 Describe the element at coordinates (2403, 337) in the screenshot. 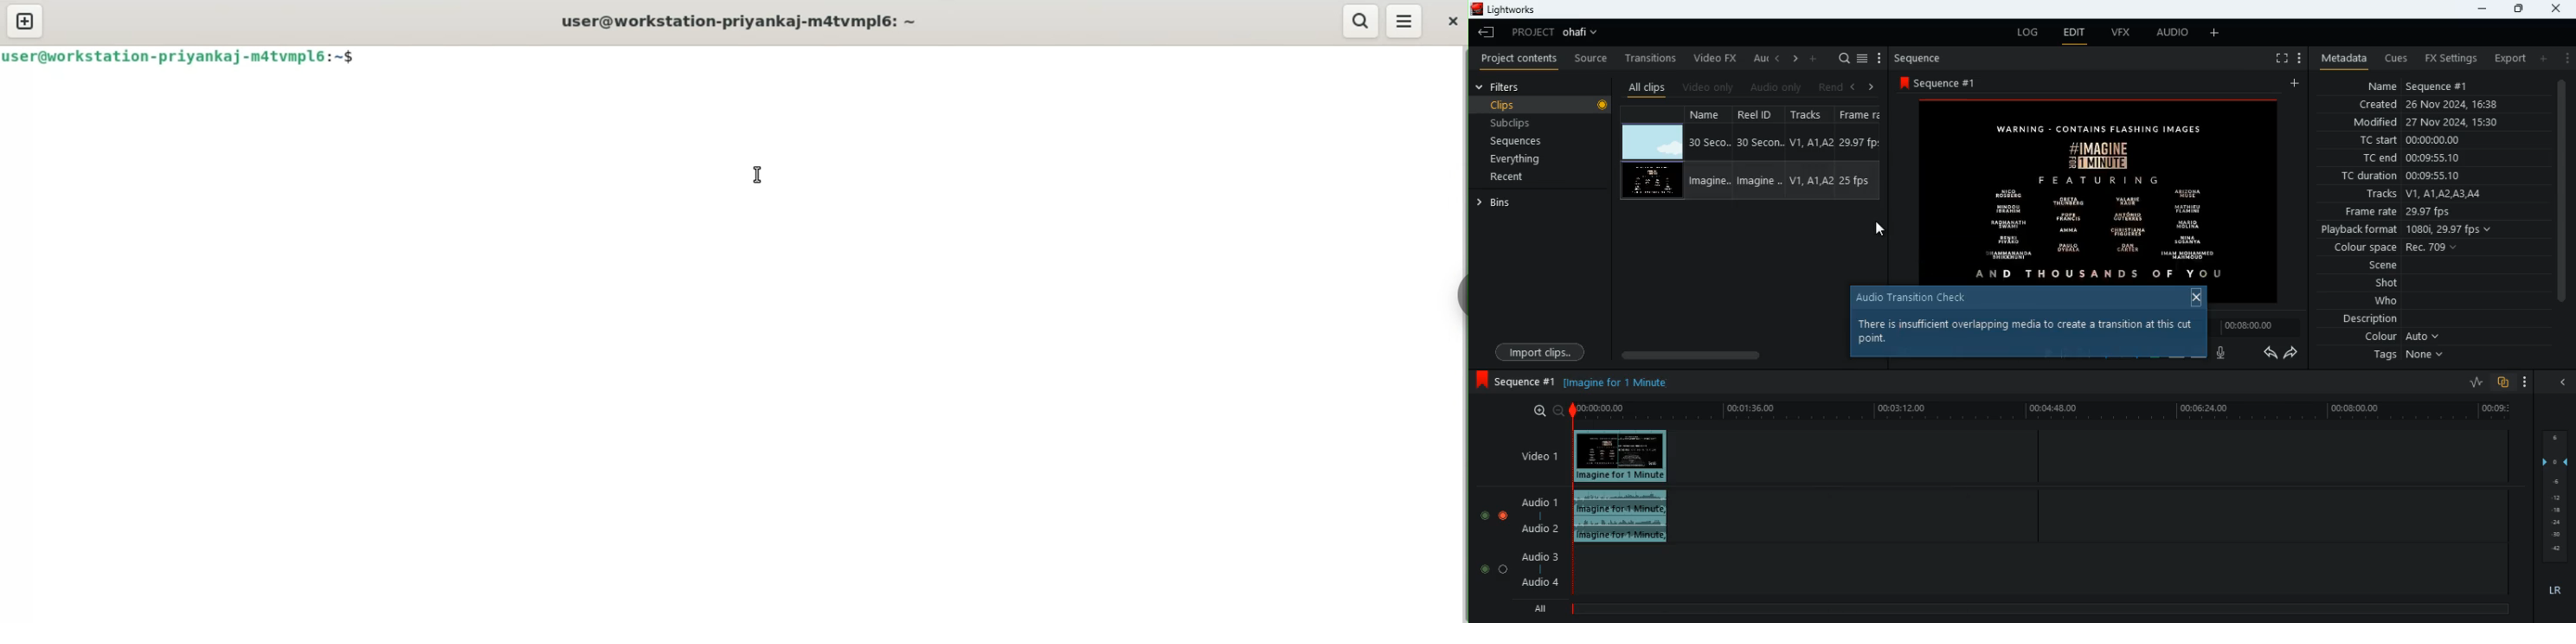

I see `colour` at that location.